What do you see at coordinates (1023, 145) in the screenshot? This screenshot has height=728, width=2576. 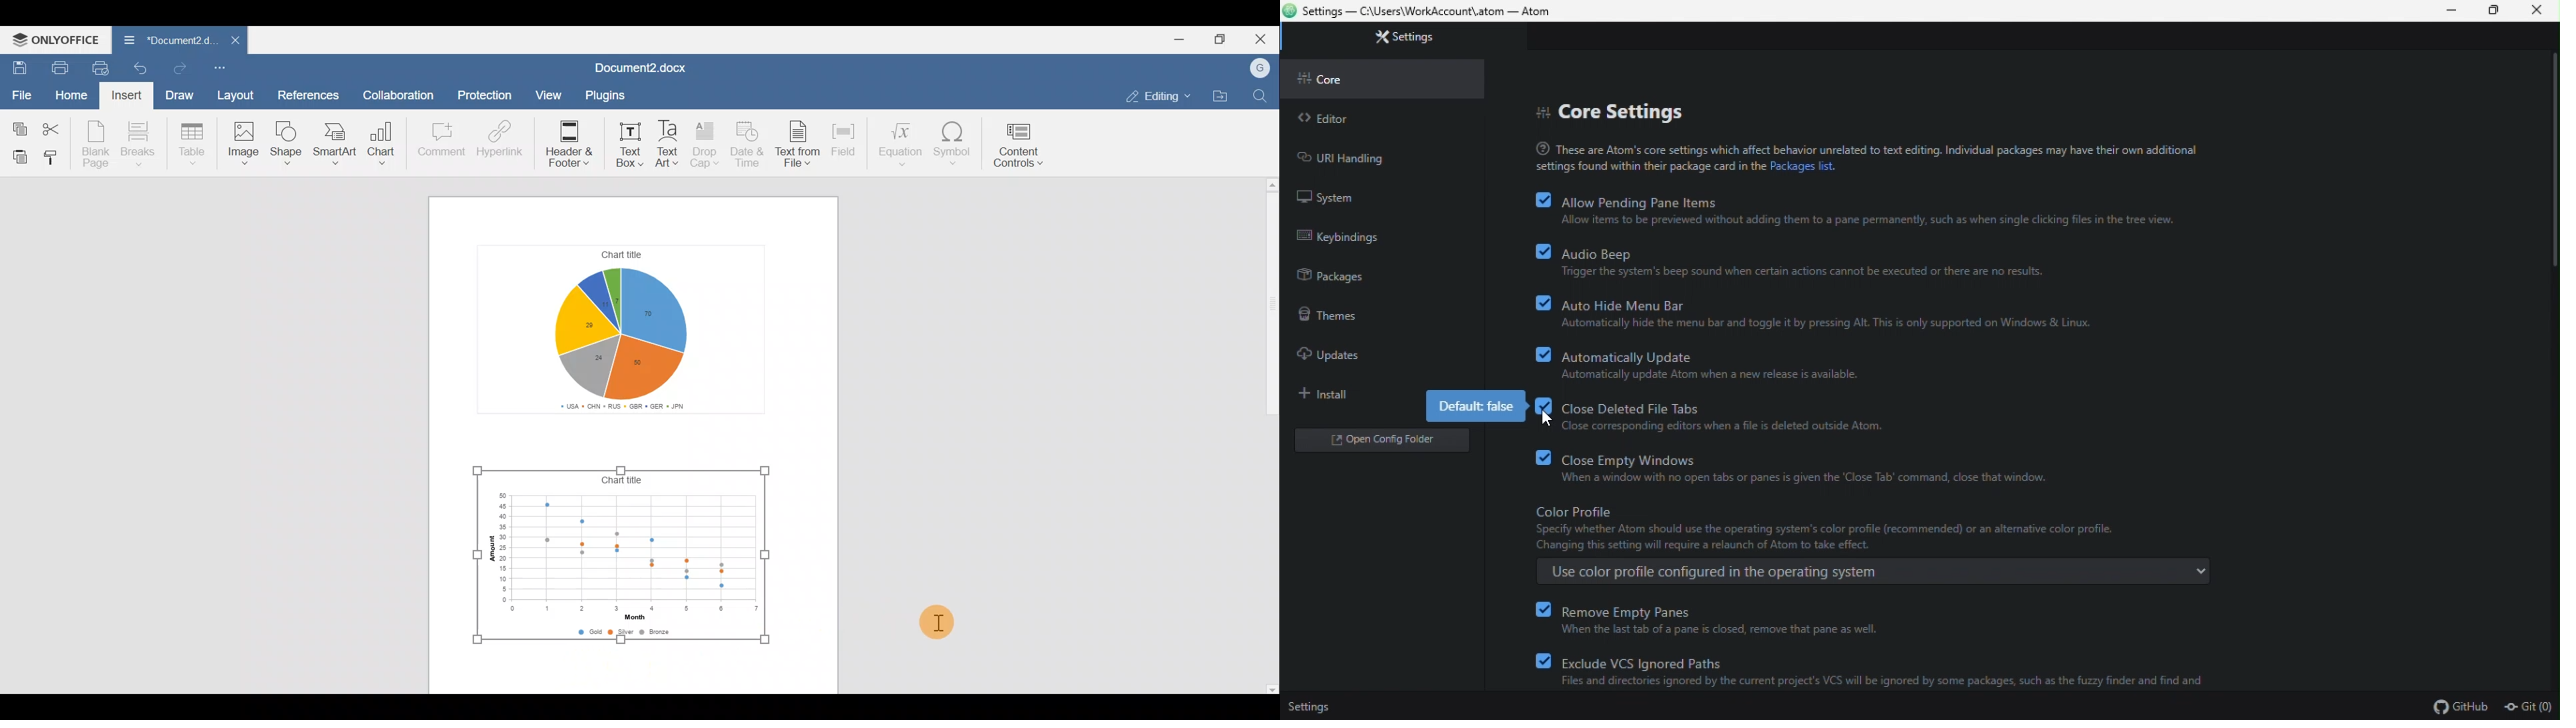 I see `Content controls` at bounding box center [1023, 145].